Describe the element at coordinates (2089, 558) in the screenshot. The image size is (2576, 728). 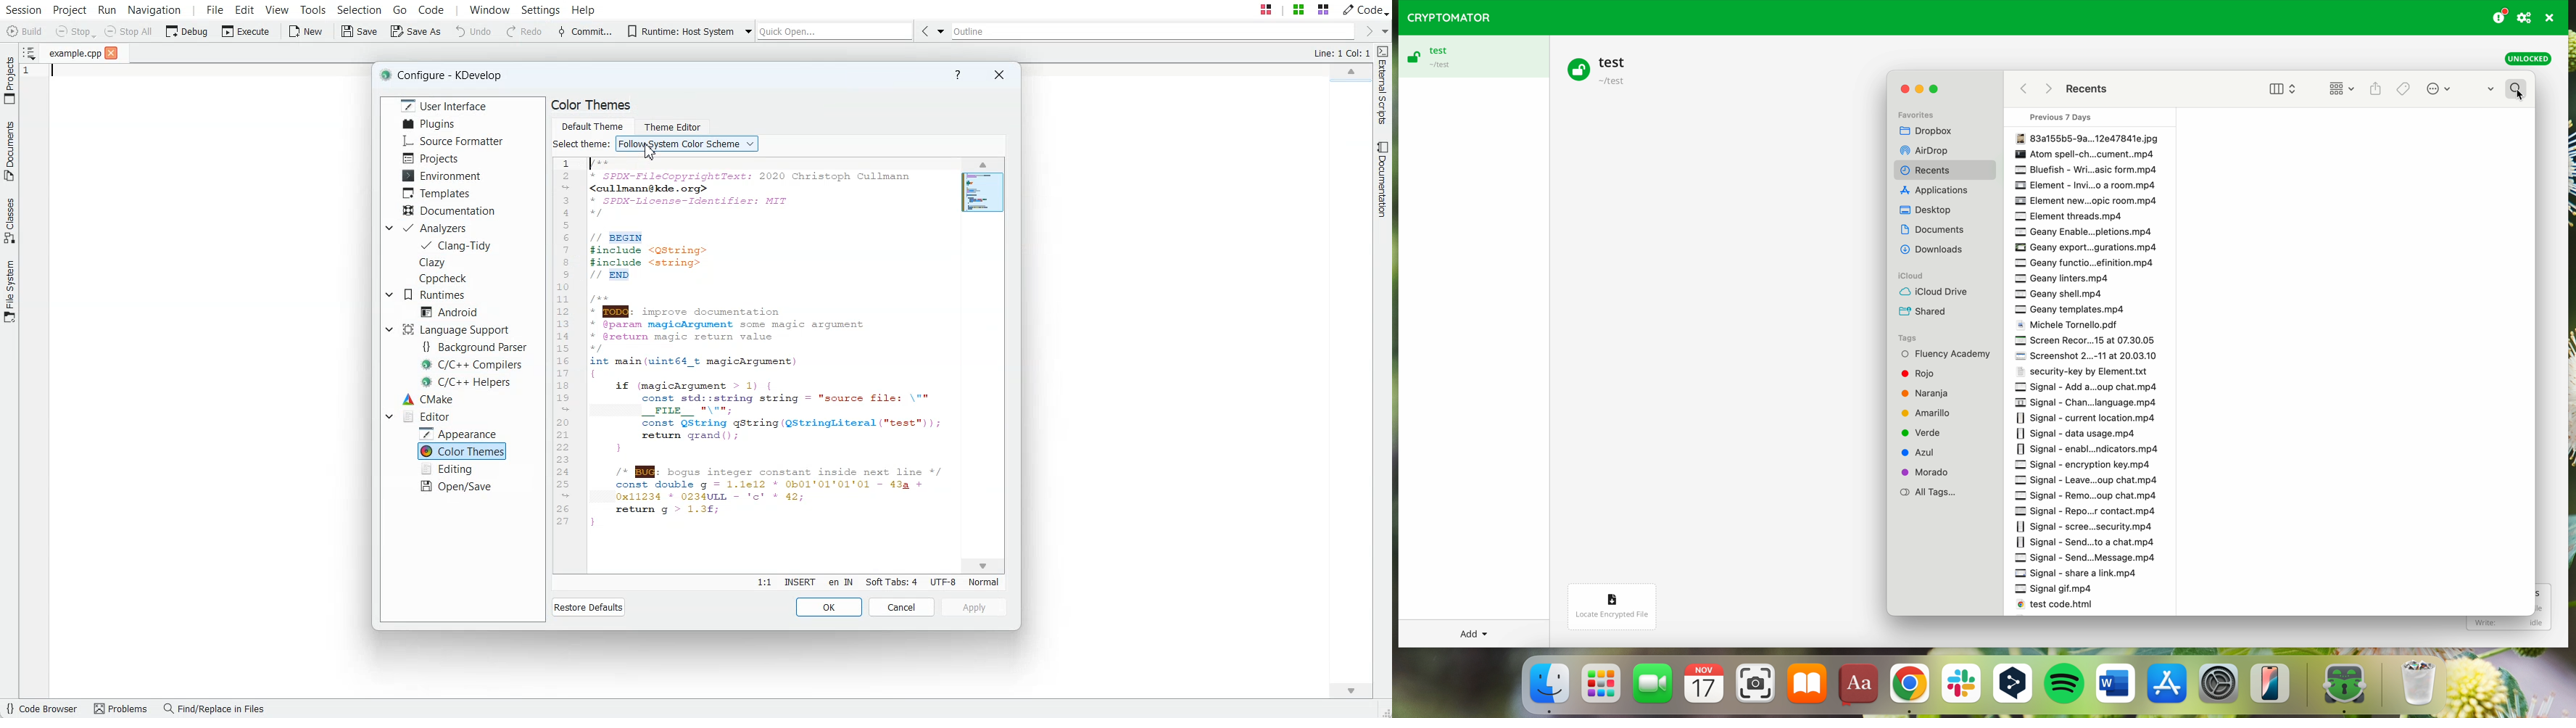
I see `Signal send message` at that location.